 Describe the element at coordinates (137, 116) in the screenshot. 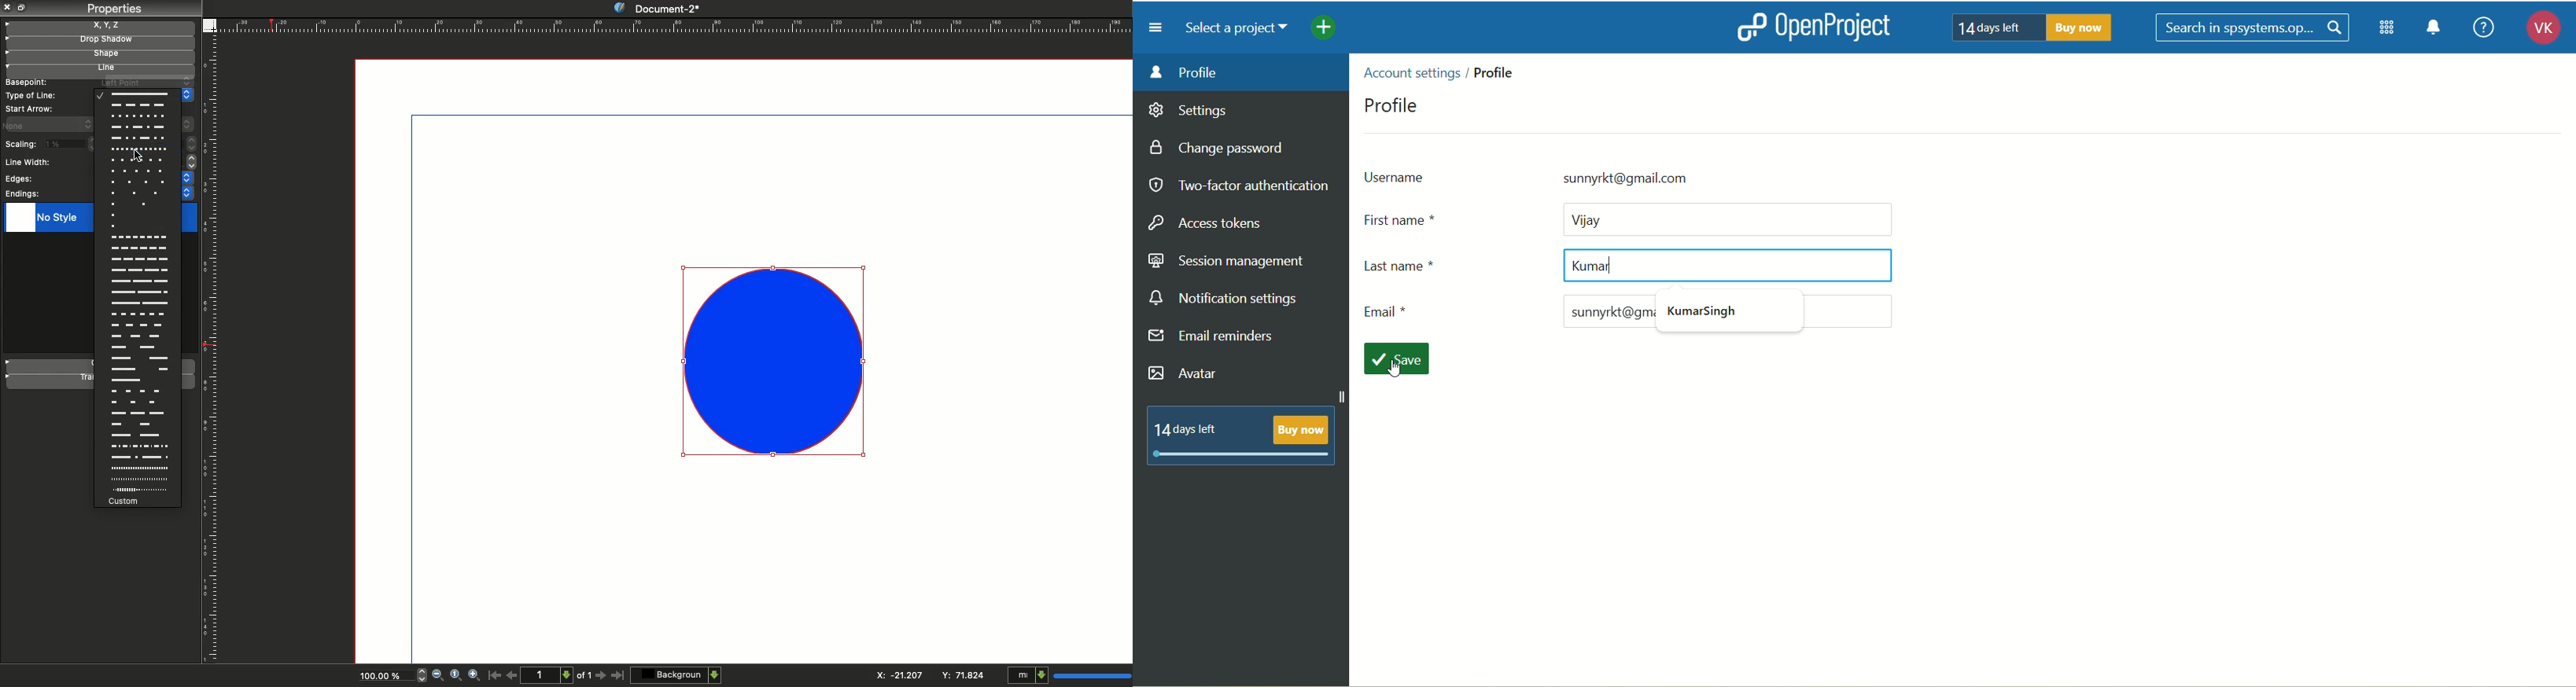

I see `line option` at that location.